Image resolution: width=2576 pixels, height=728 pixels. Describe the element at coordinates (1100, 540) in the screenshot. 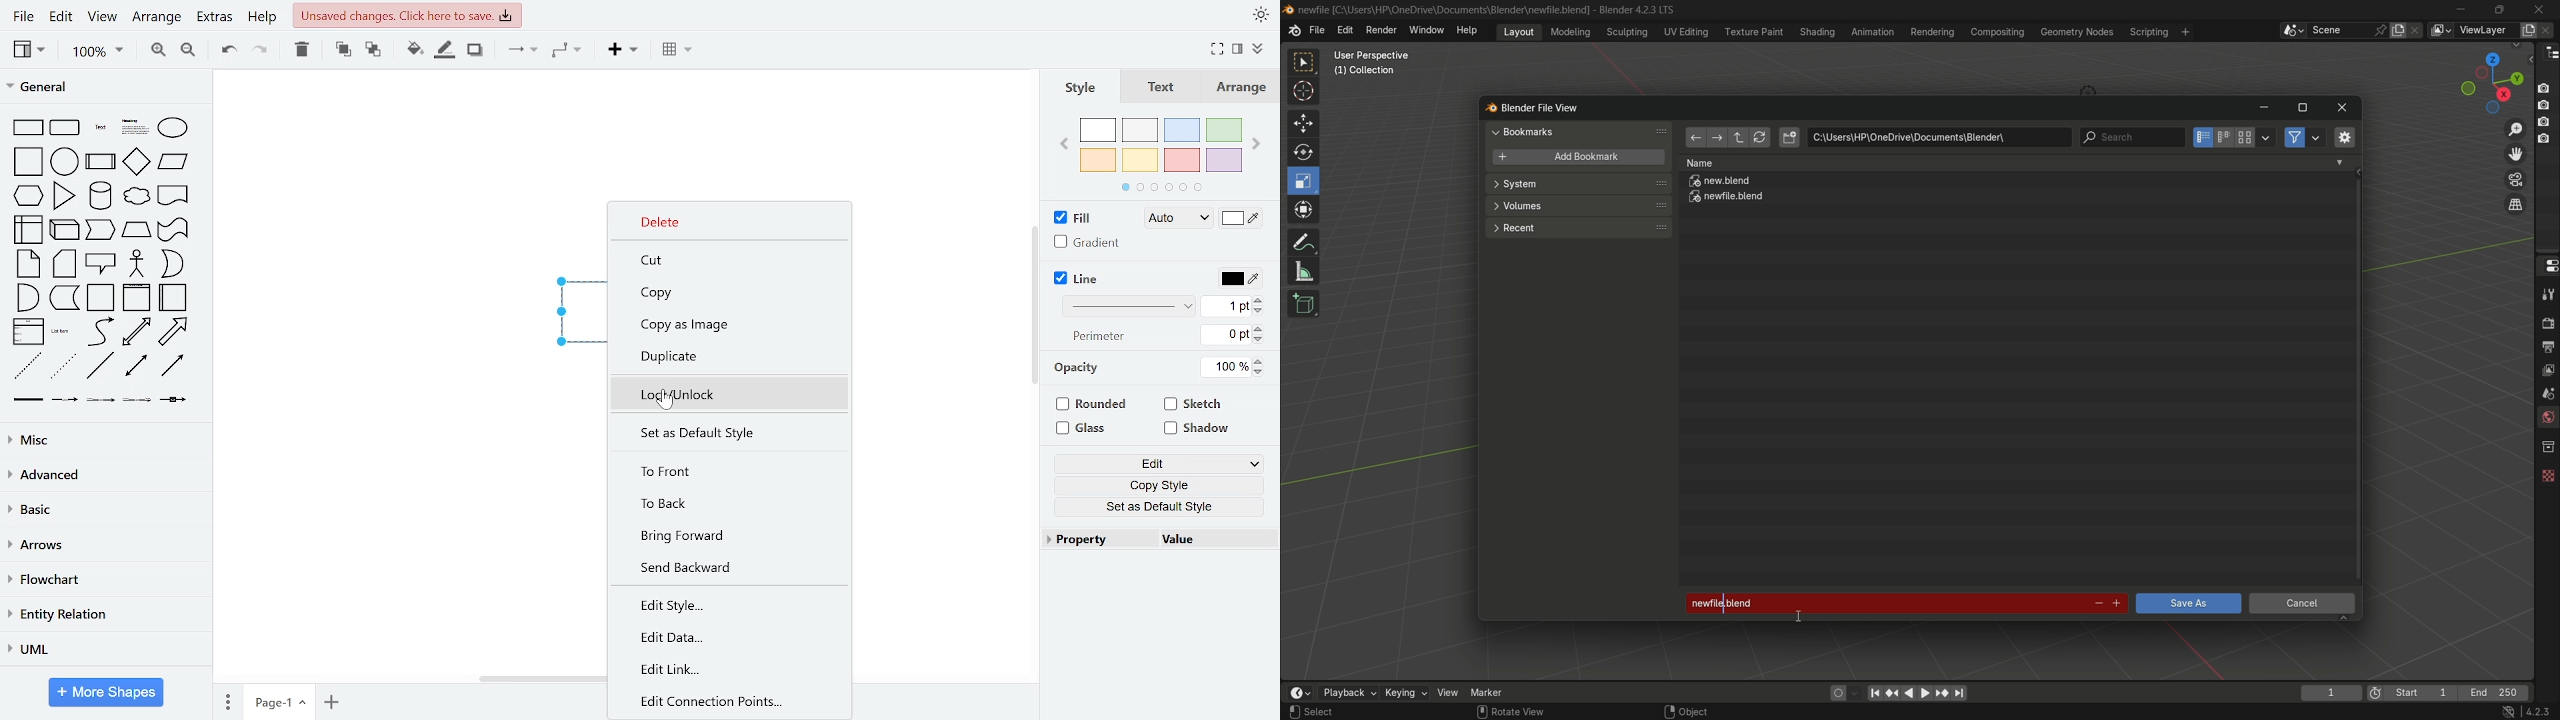

I see `property` at that location.